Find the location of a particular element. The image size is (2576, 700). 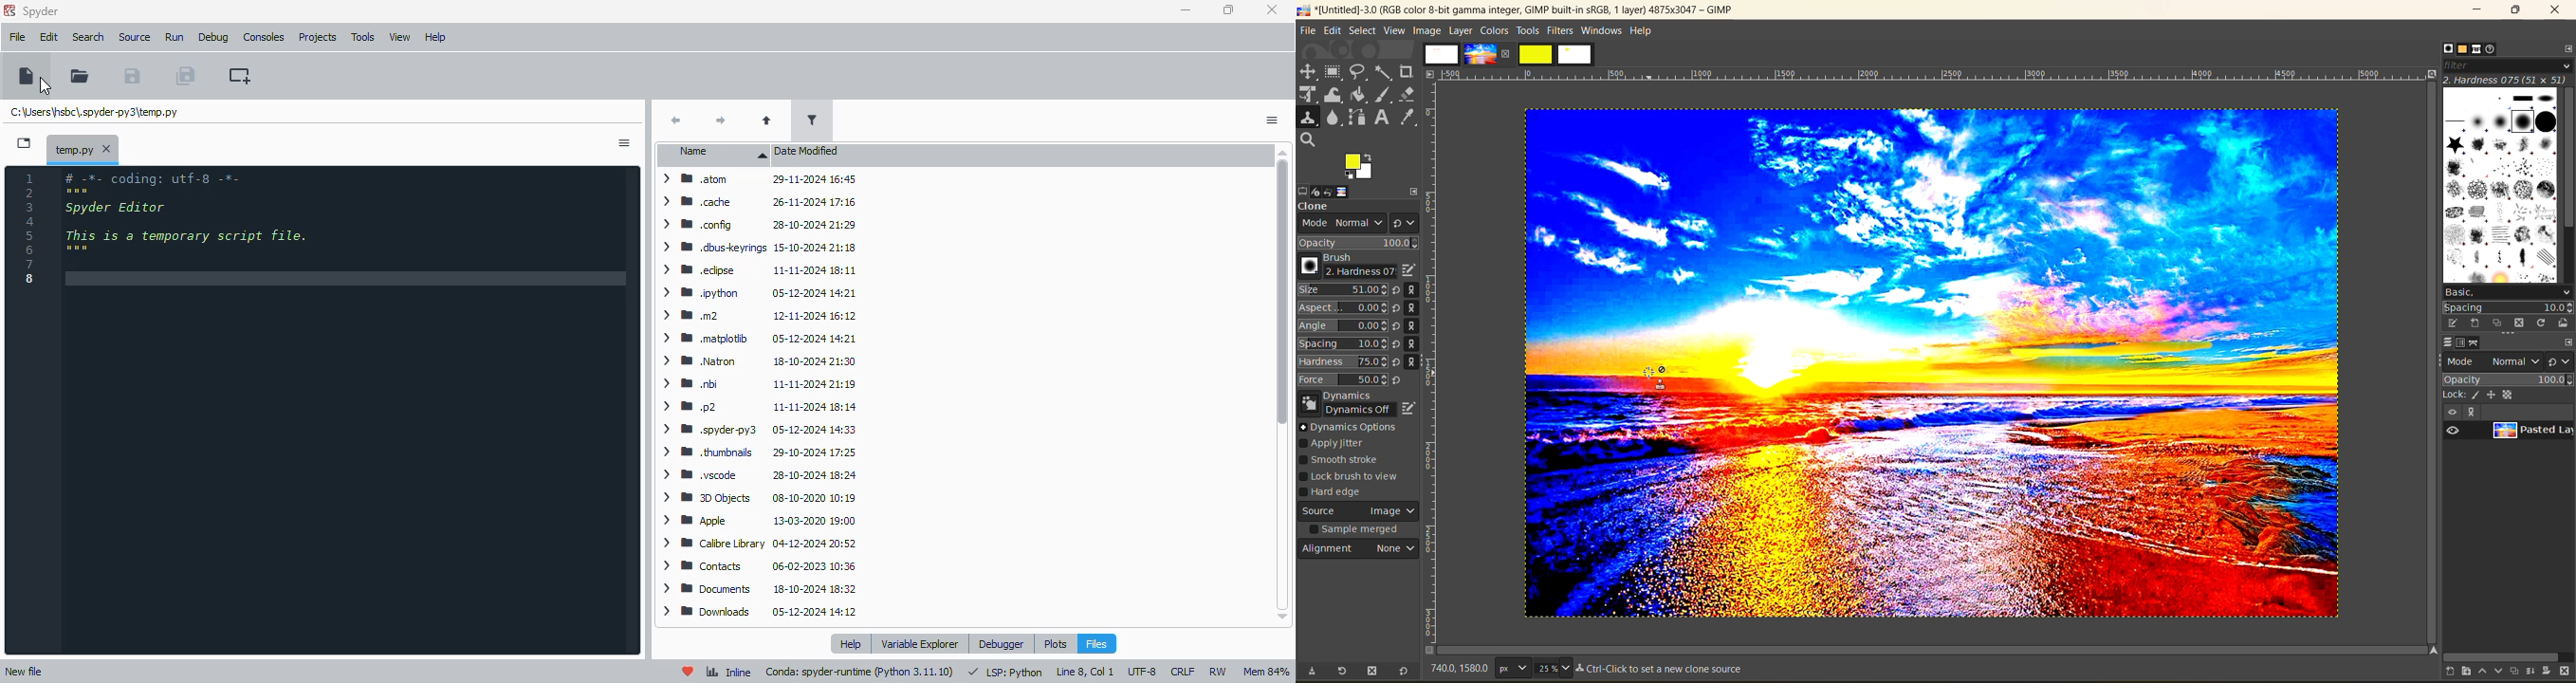

spyder is located at coordinates (42, 12).